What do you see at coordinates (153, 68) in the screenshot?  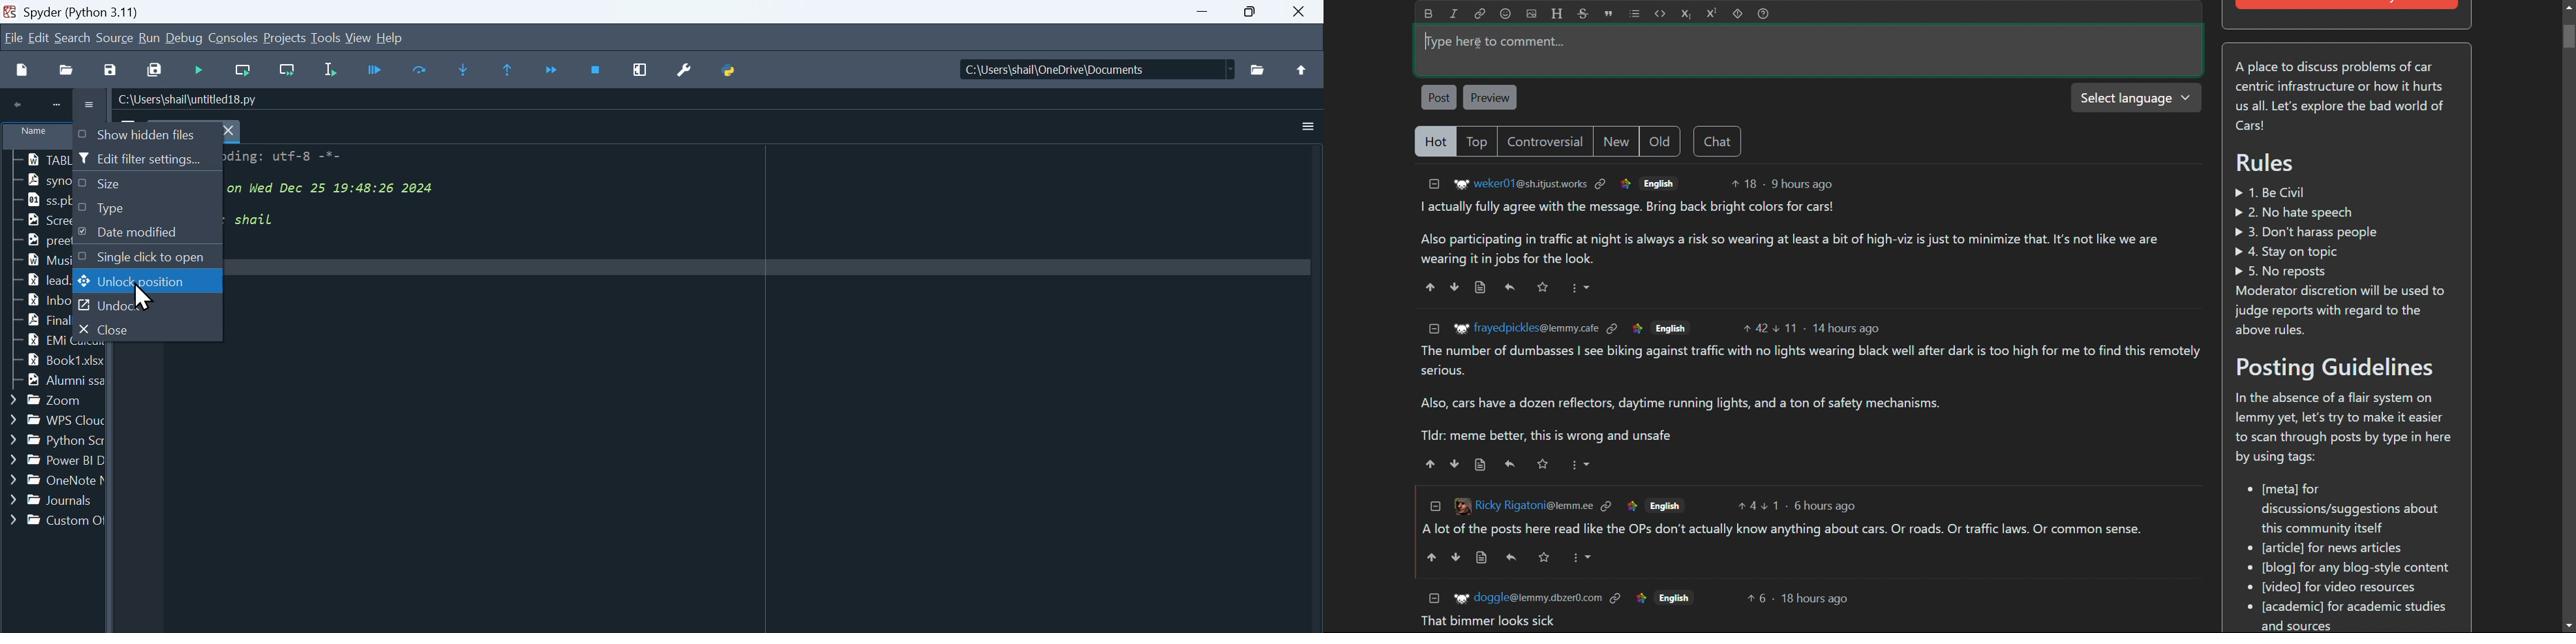 I see `Save all` at bounding box center [153, 68].